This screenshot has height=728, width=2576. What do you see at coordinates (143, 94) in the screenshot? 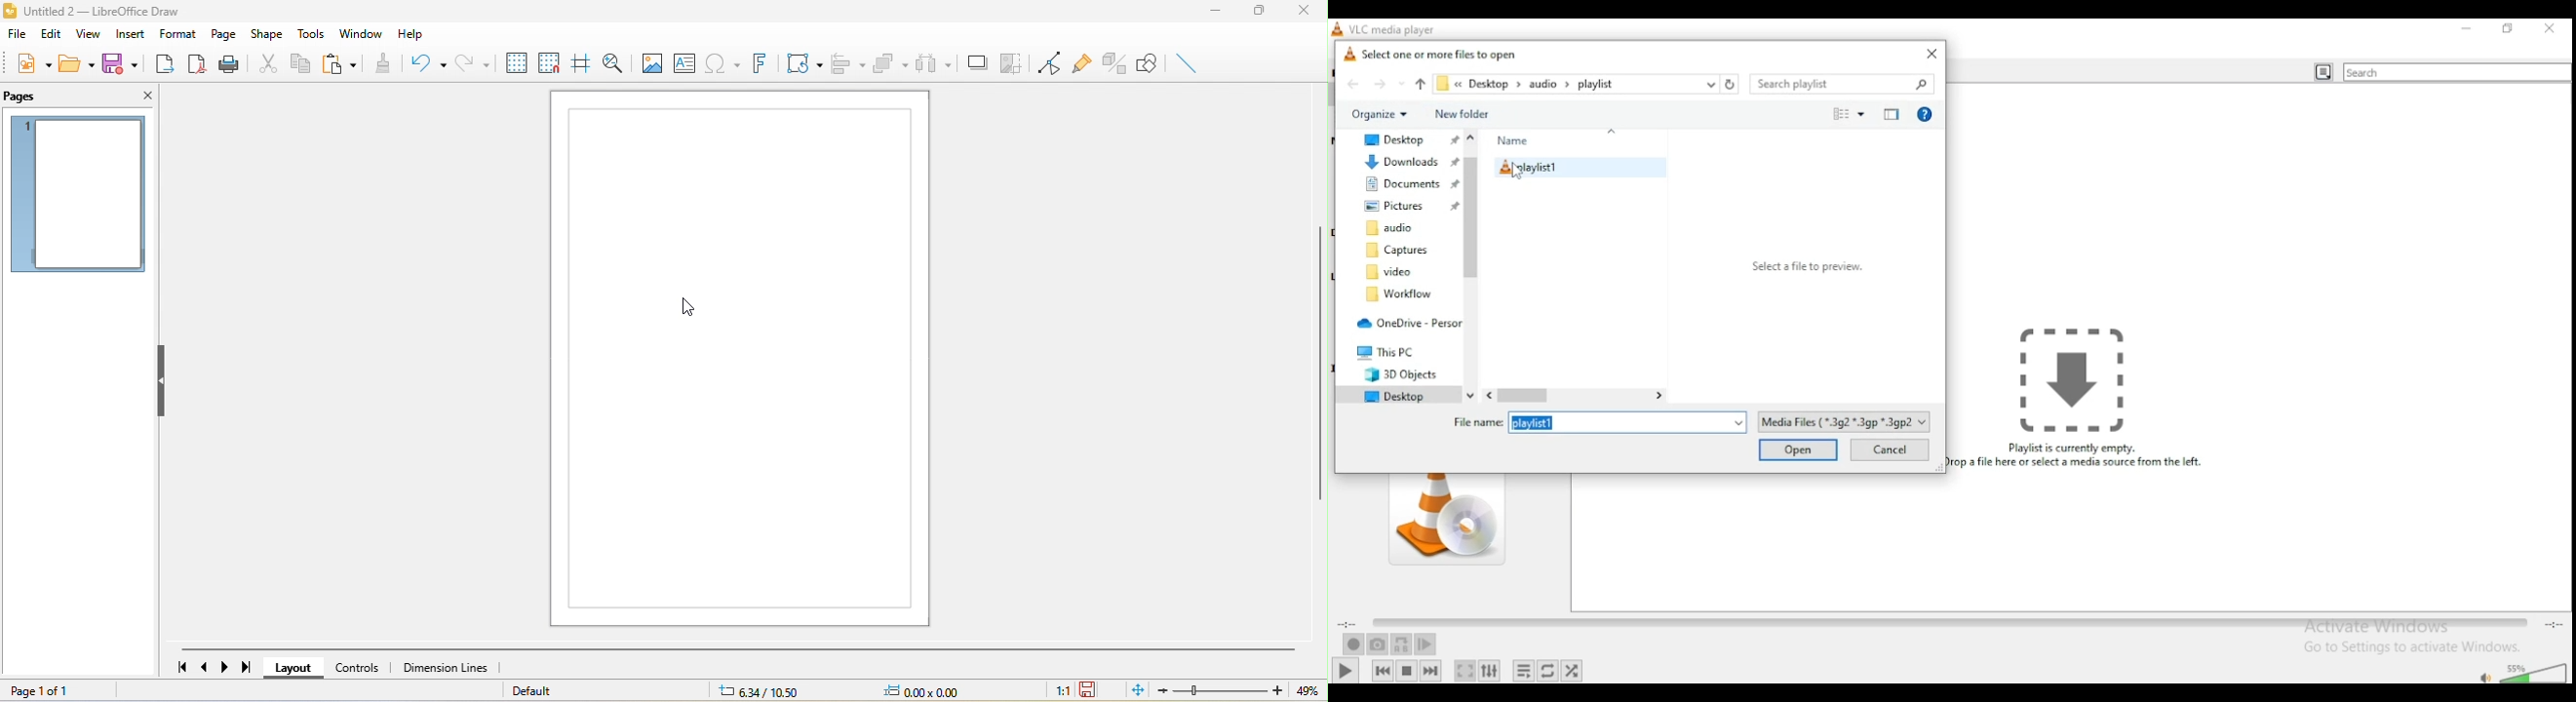
I see `close` at bounding box center [143, 94].